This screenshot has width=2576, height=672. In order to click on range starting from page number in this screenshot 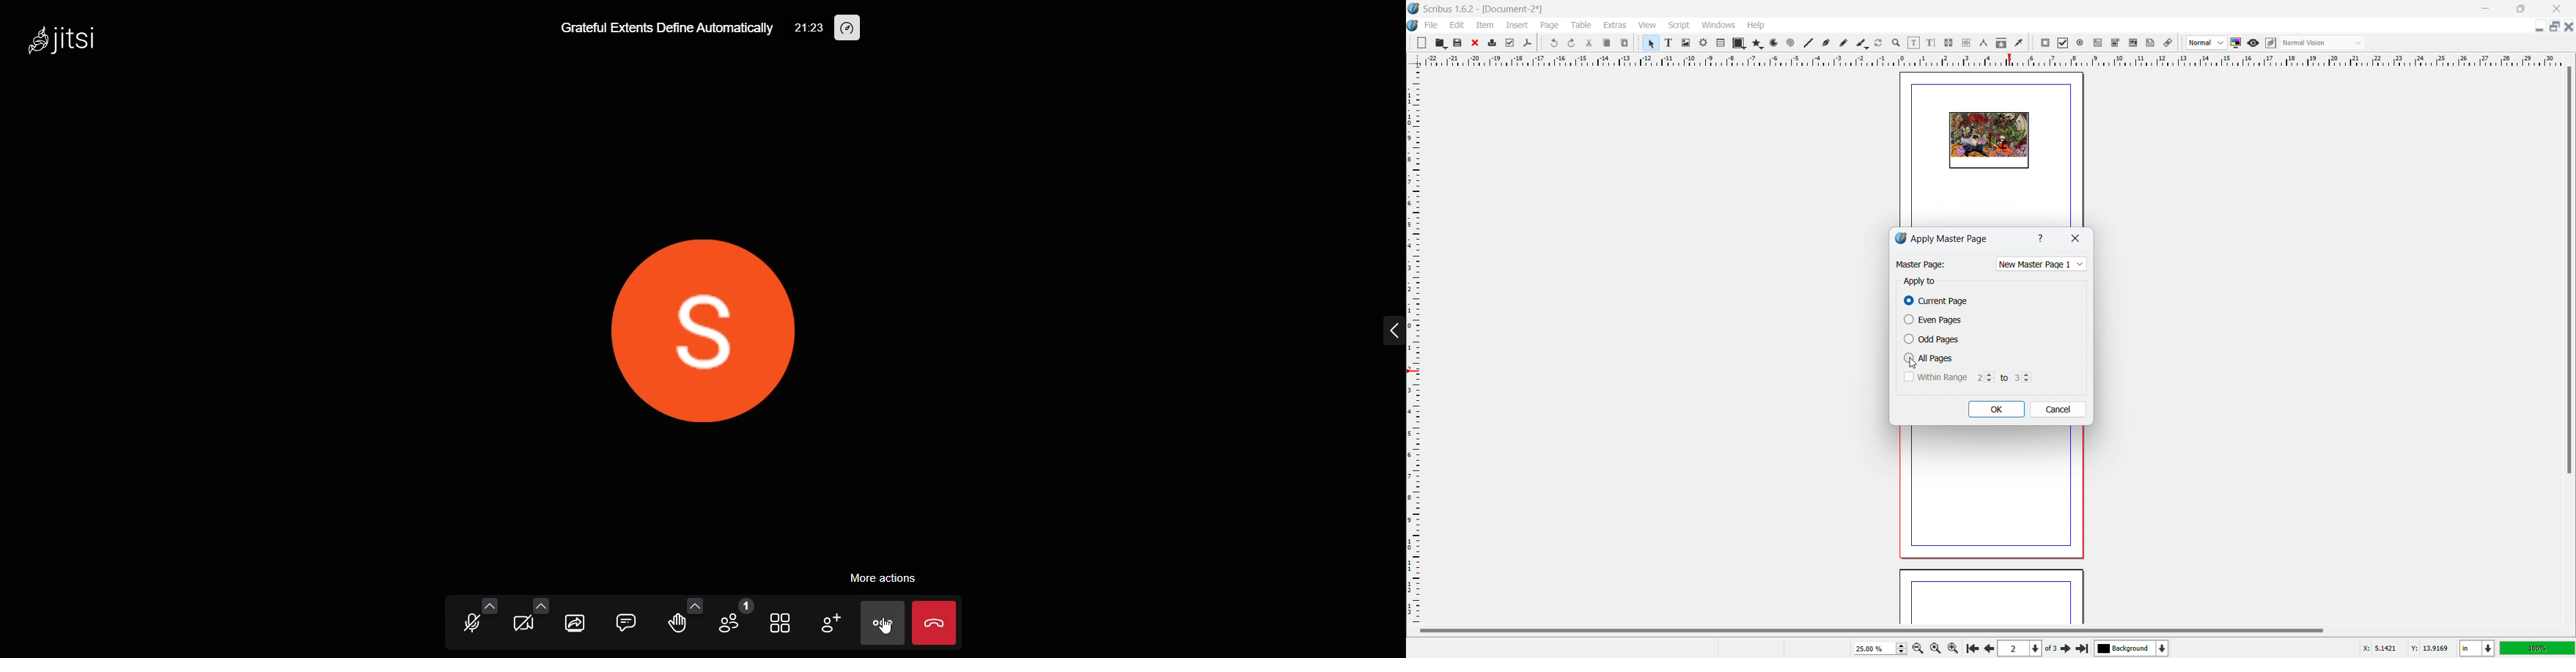, I will do `click(1983, 377)`.